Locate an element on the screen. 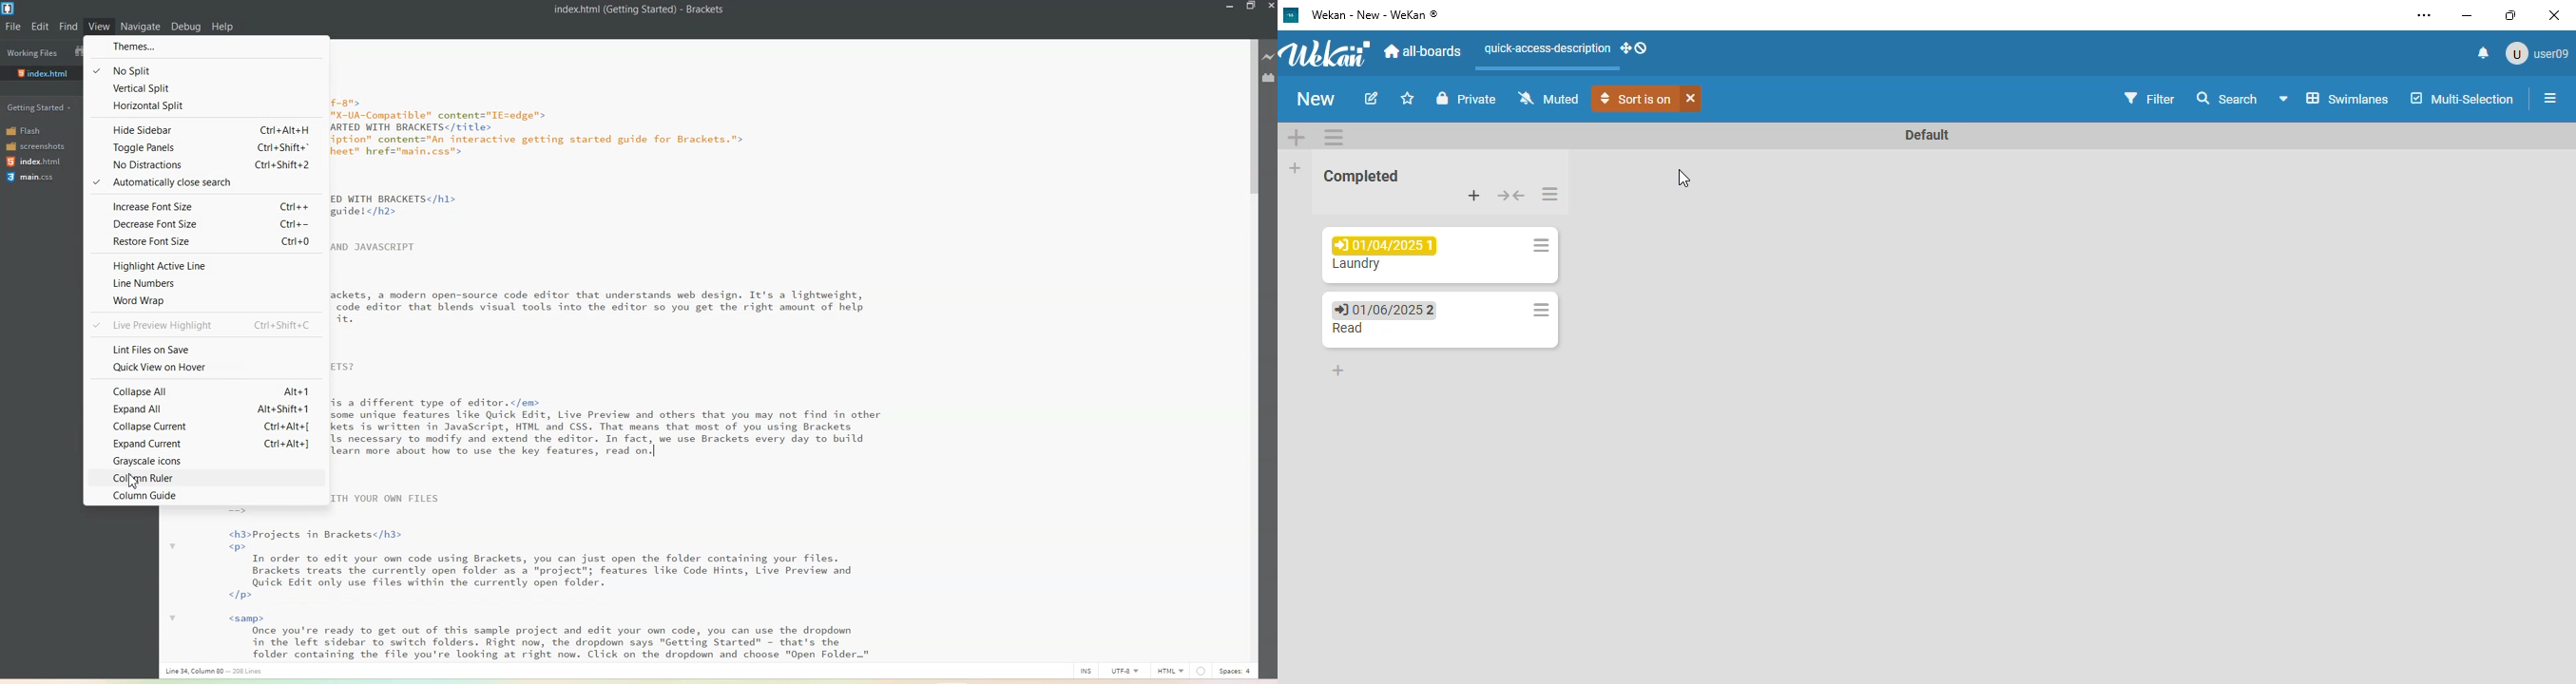 The width and height of the screenshot is (2576, 700). close is located at coordinates (2554, 15).